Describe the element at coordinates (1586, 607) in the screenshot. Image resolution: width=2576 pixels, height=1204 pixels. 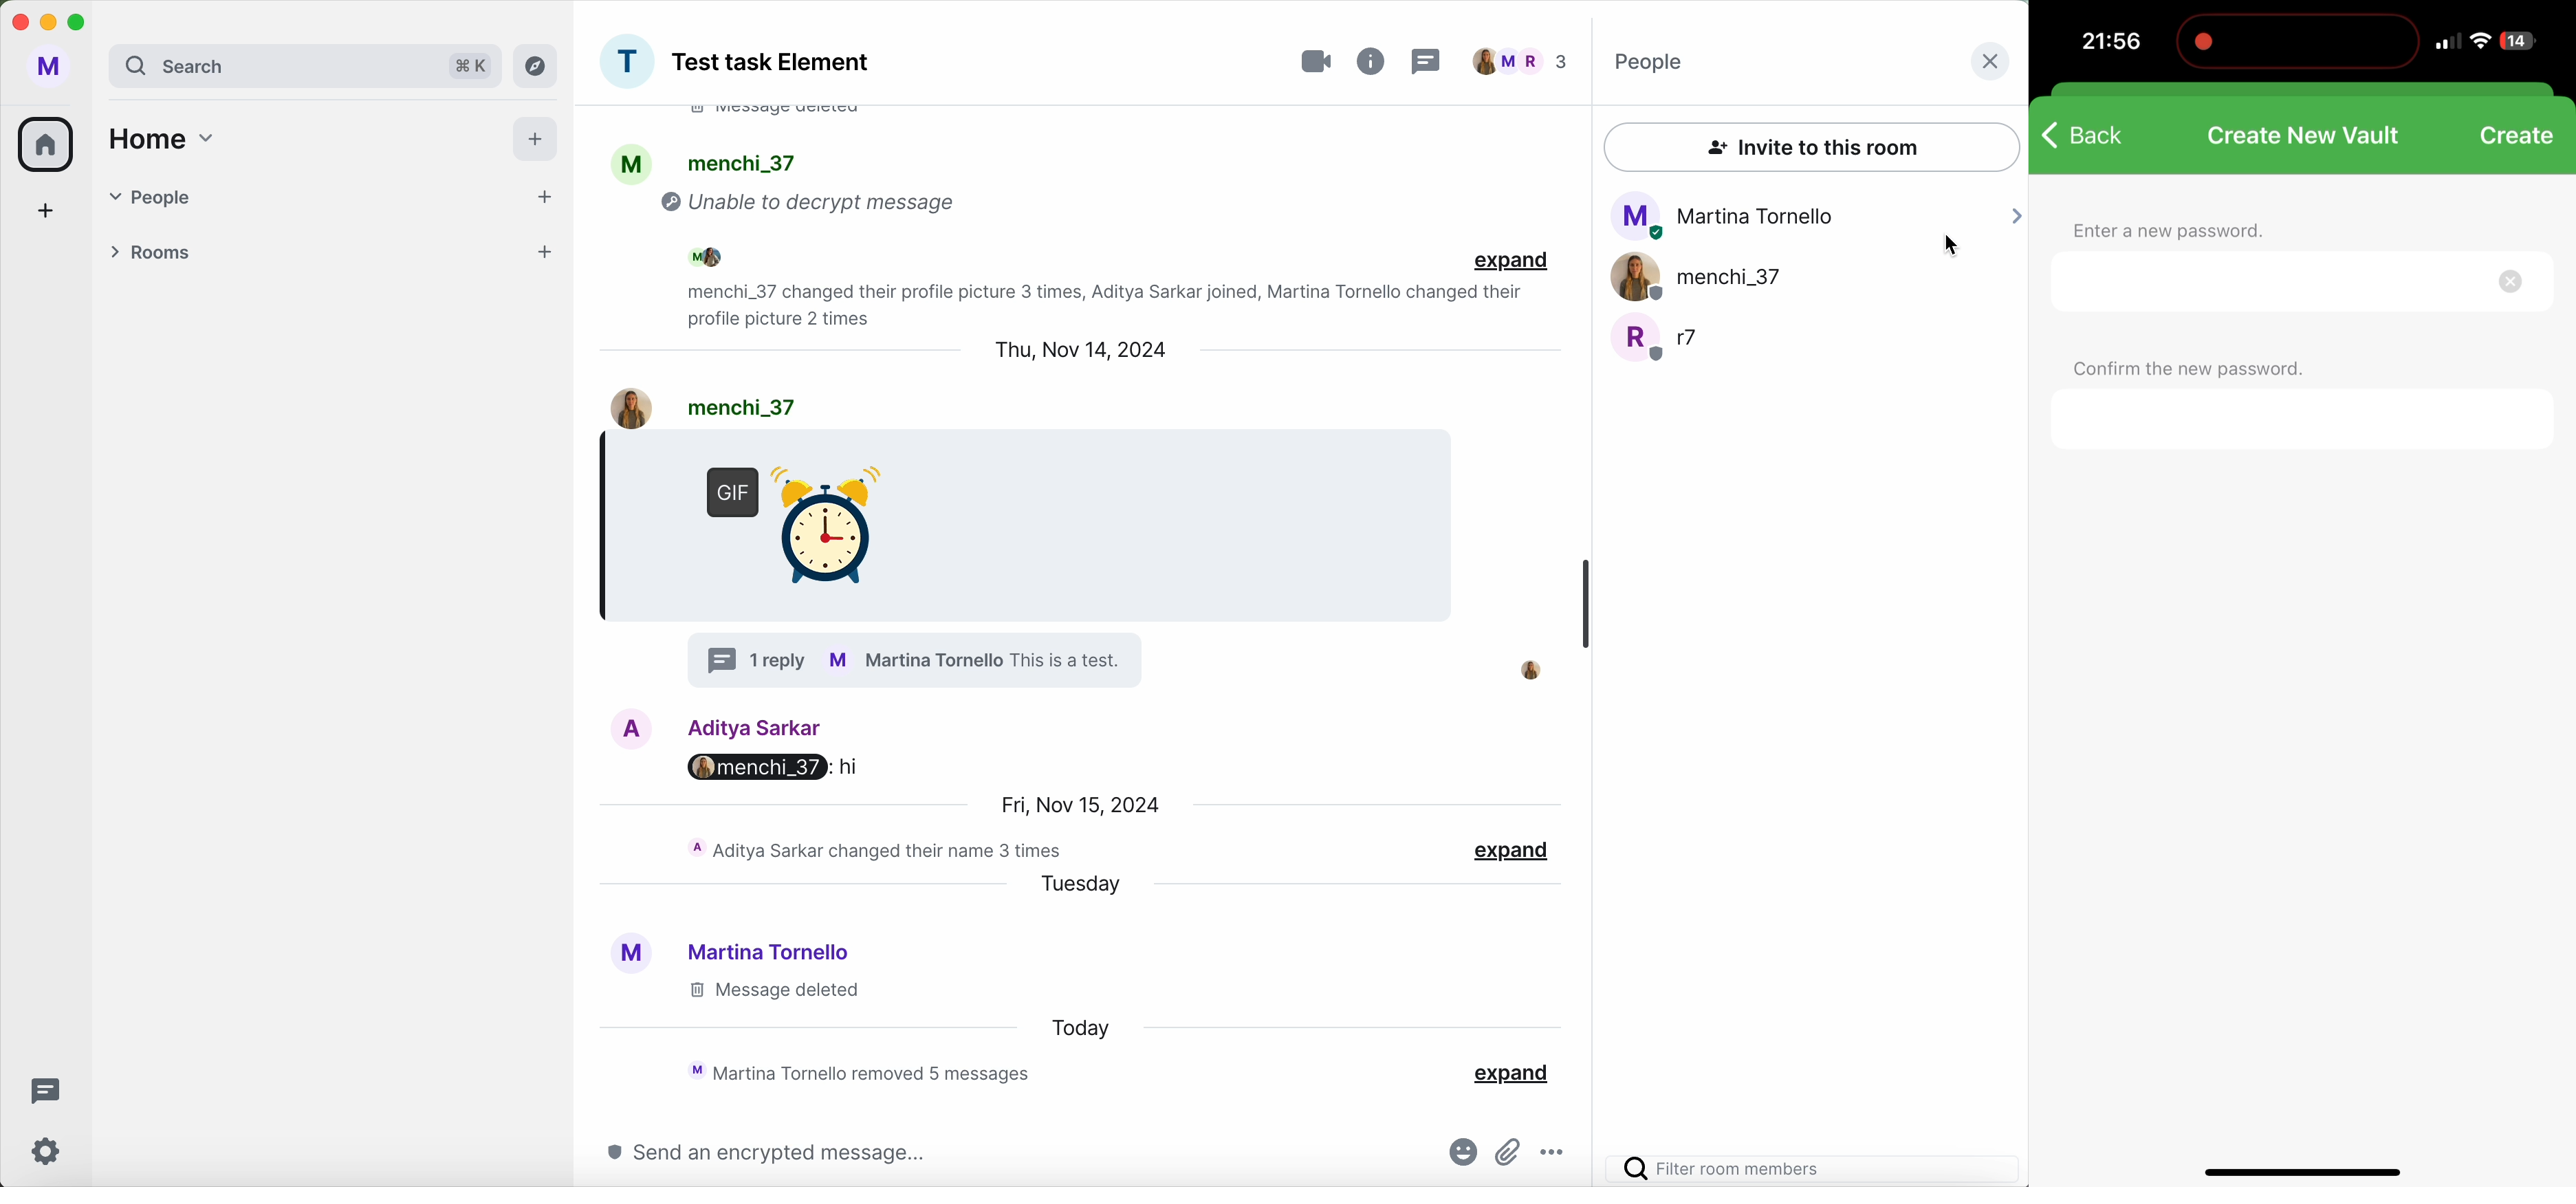
I see `scroll bar` at that location.